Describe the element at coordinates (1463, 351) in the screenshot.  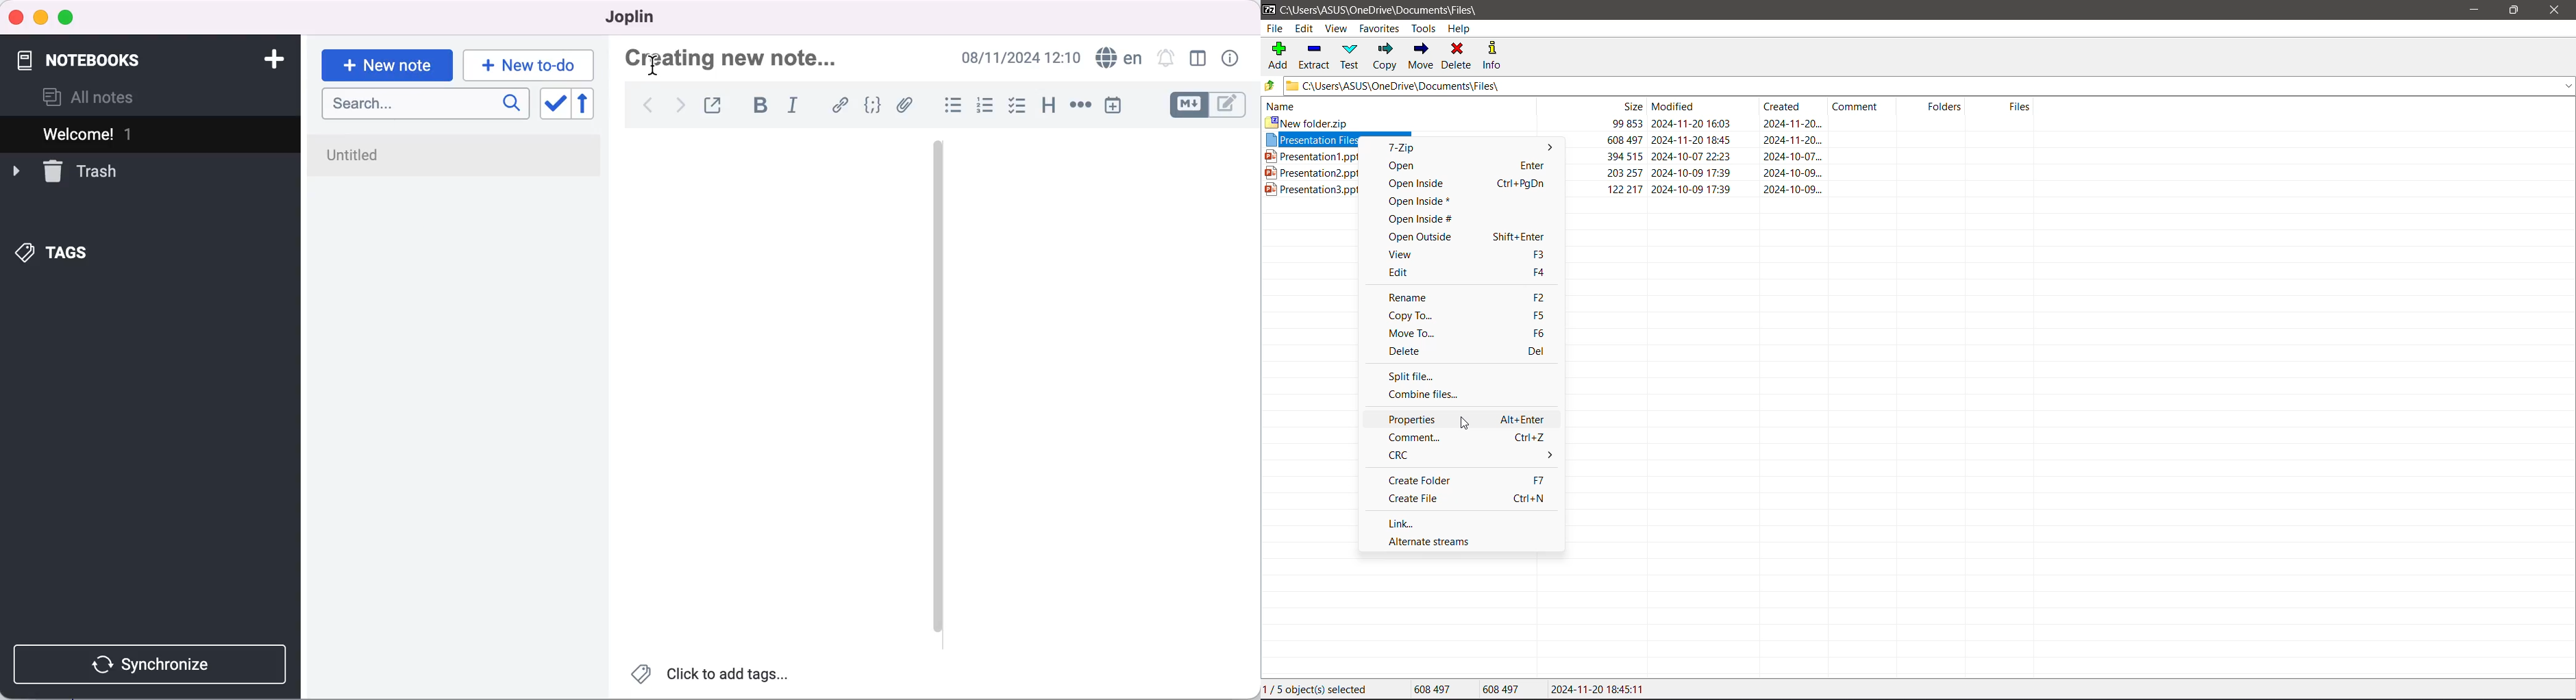
I see `Delete` at that location.